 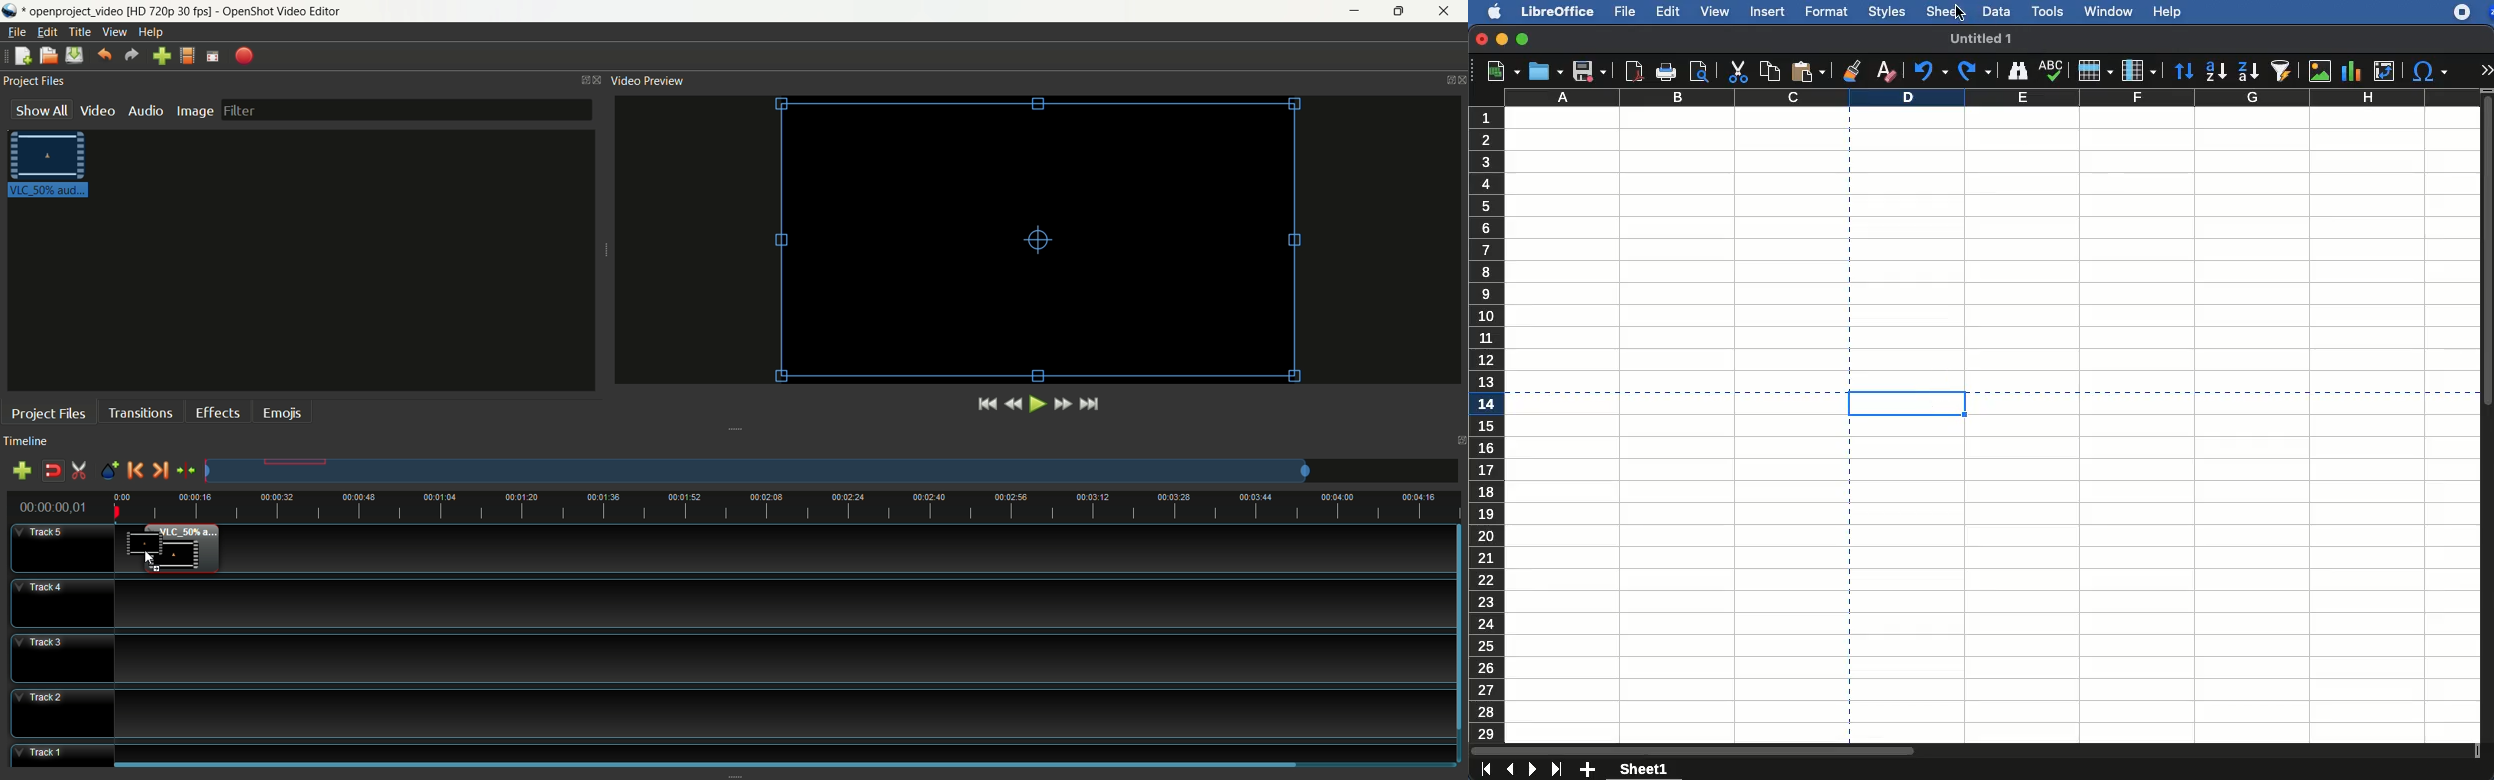 What do you see at coordinates (2168, 12) in the screenshot?
I see `help` at bounding box center [2168, 12].